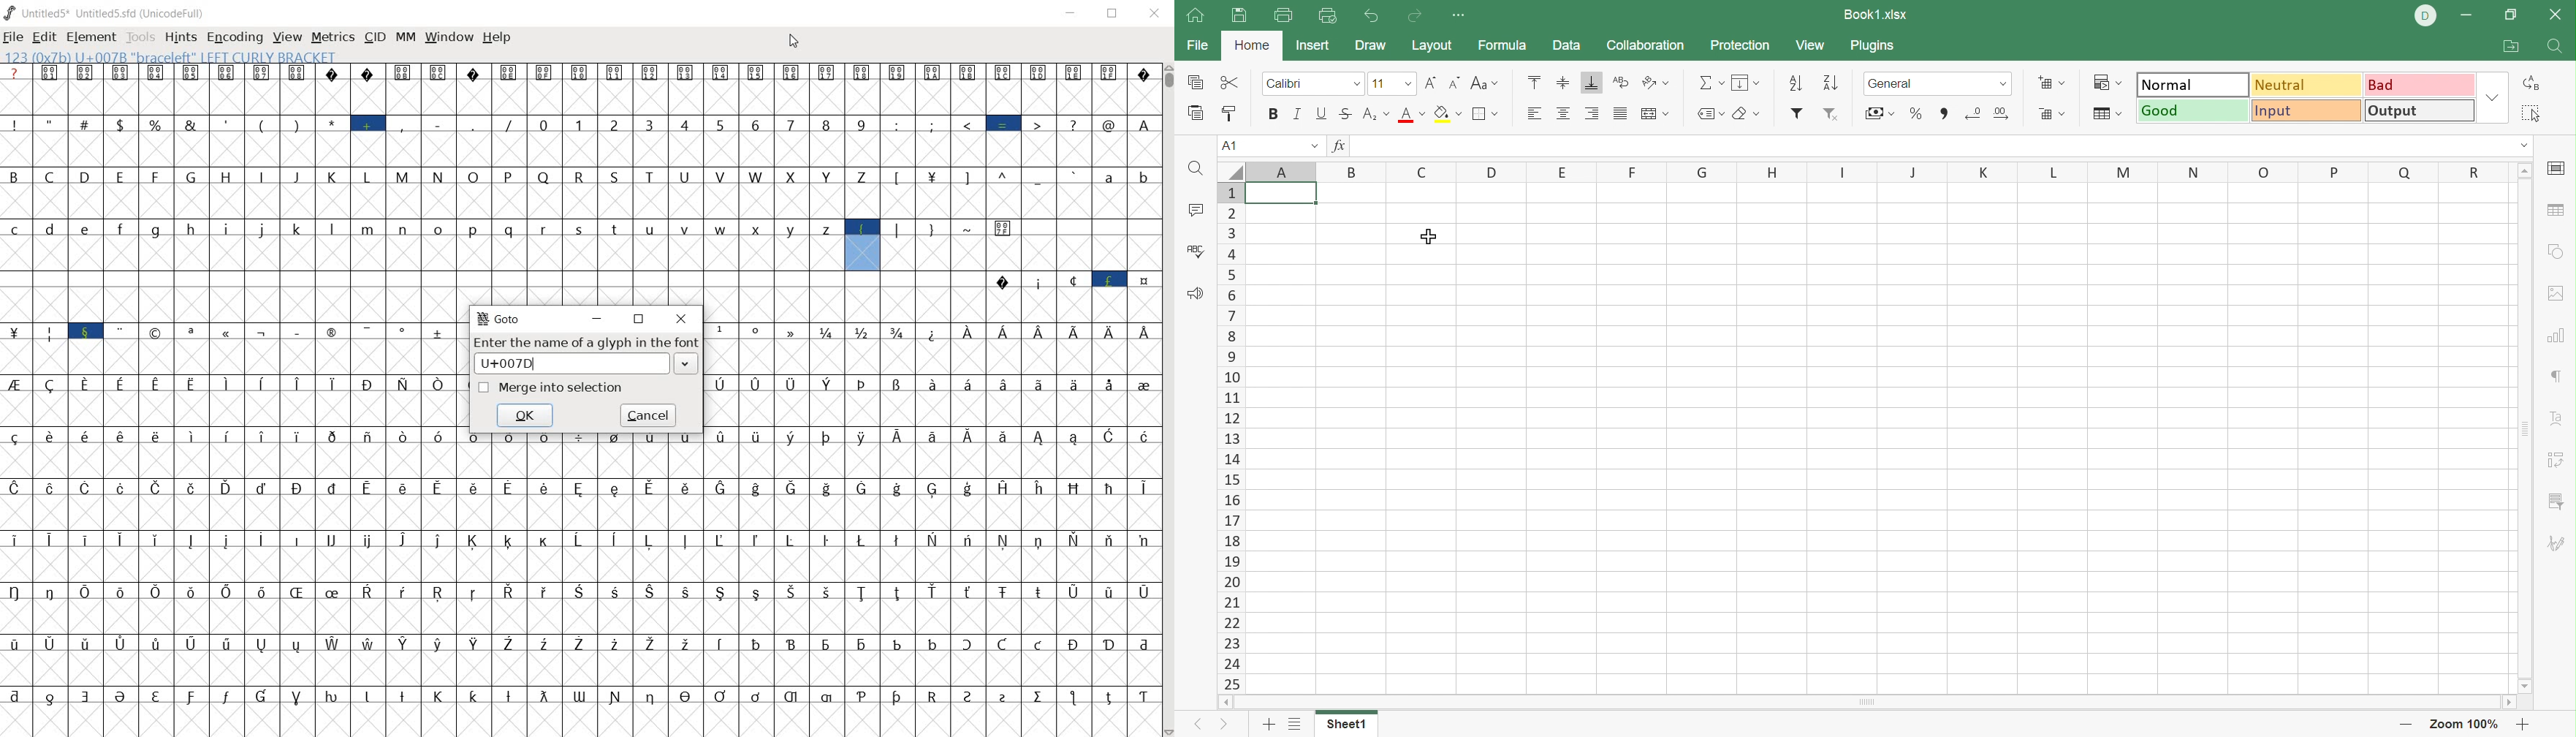 This screenshot has height=756, width=2576. What do you see at coordinates (106, 12) in the screenshot?
I see `Untitled5* Untitled5.sfd (UnicodeFull)` at bounding box center [106, 12].